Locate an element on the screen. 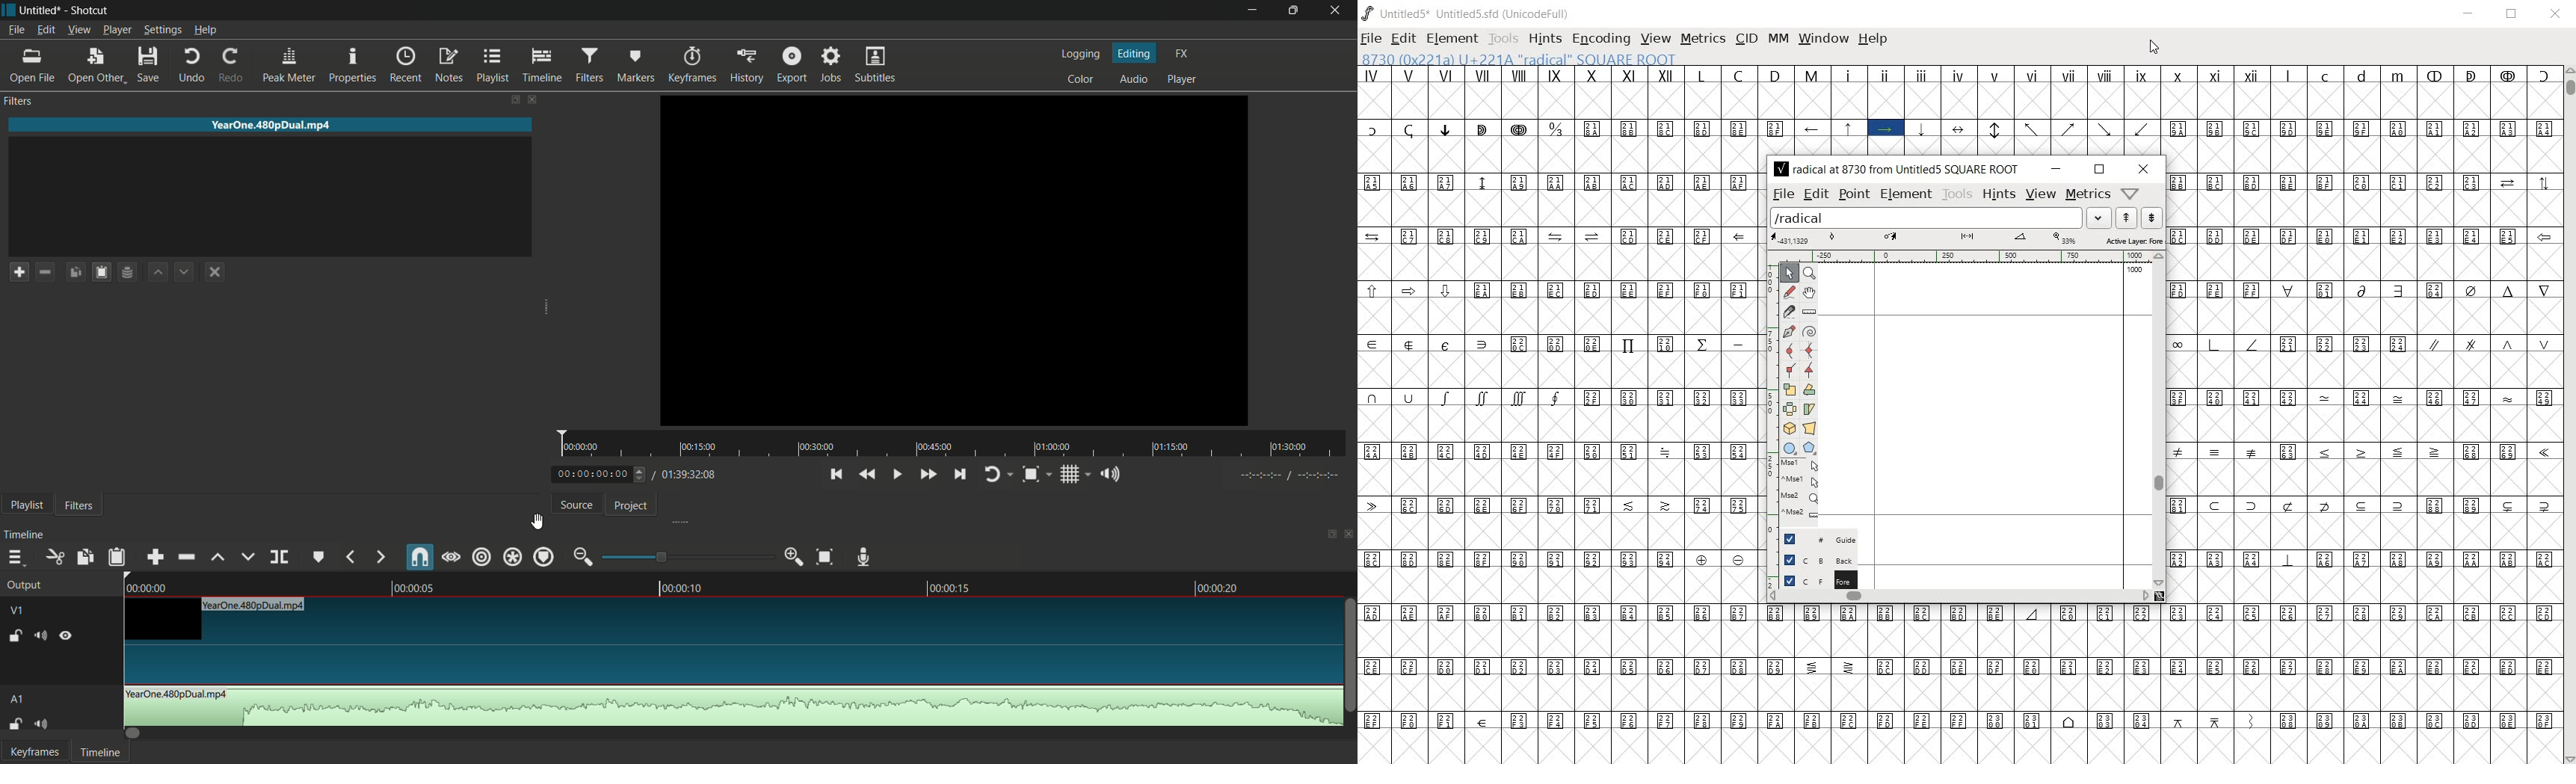  toggle zoom is located at coordinates (1032, 475).